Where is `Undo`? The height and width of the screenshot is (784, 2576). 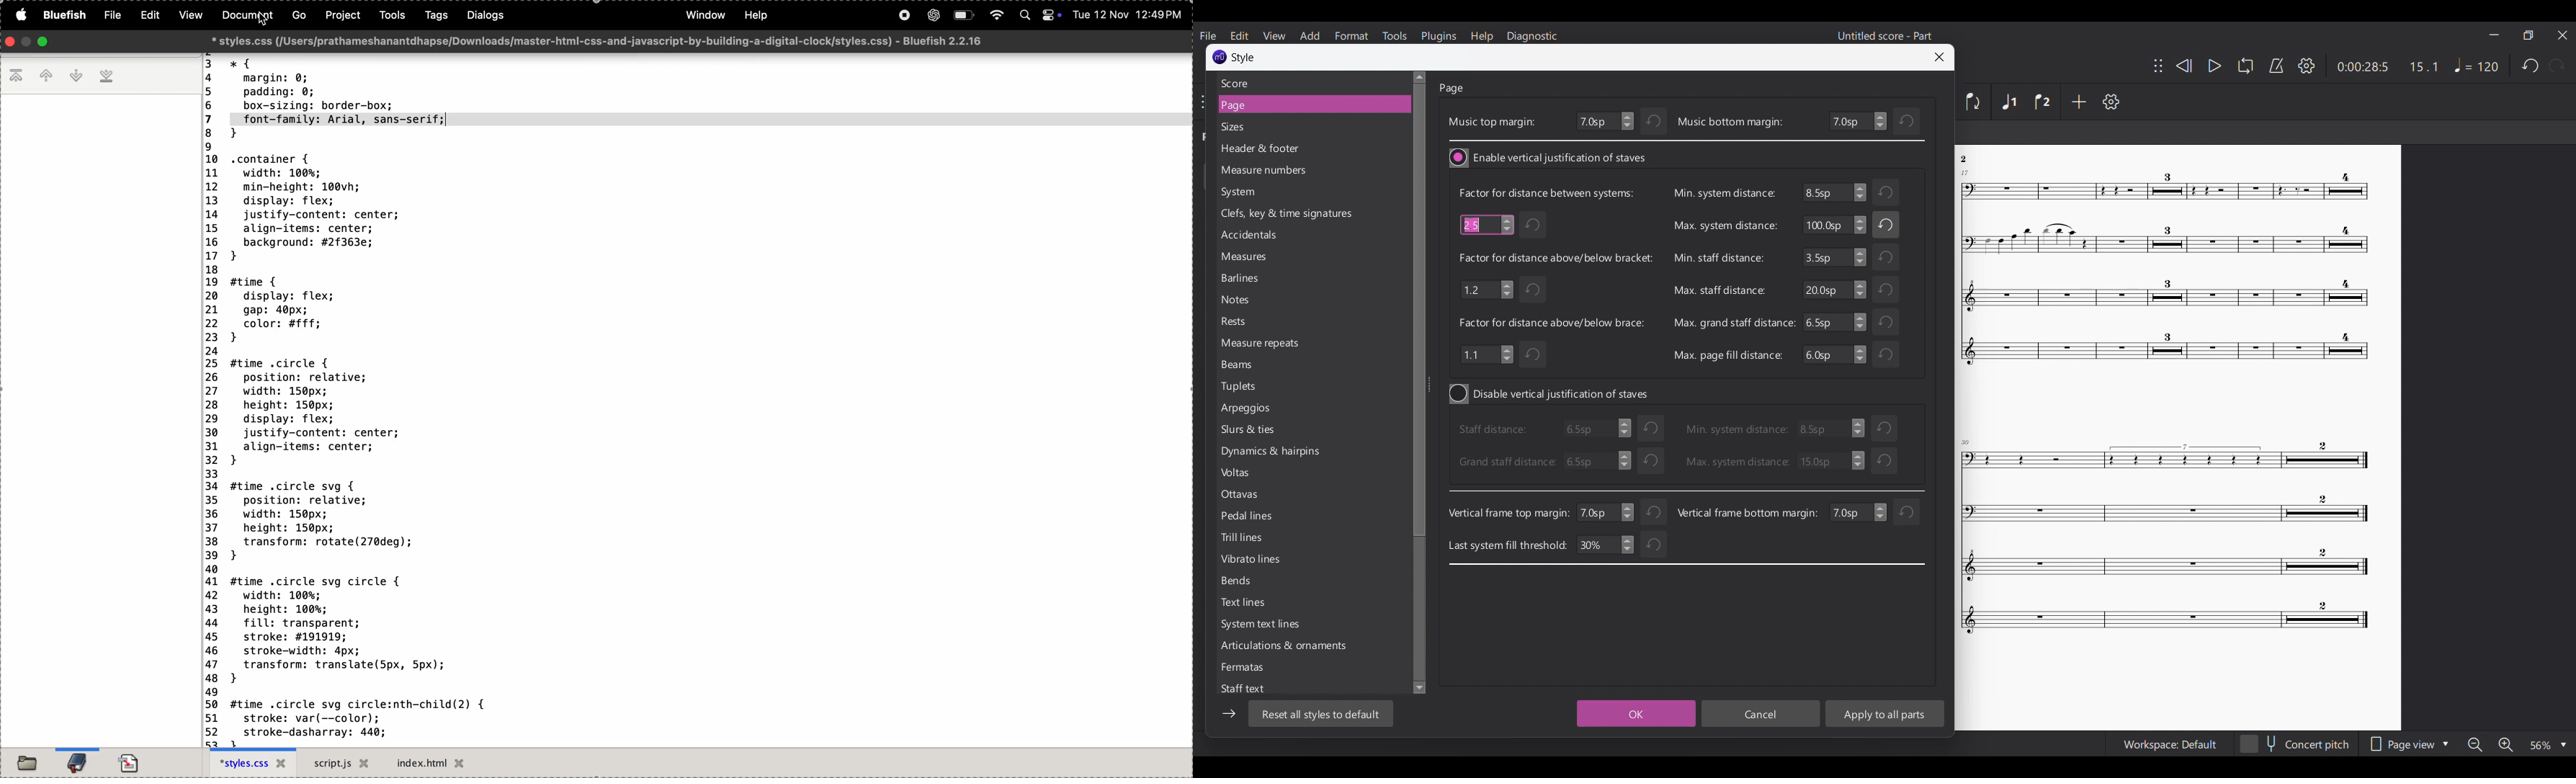 Undo is located at coordinates (1654, 122).